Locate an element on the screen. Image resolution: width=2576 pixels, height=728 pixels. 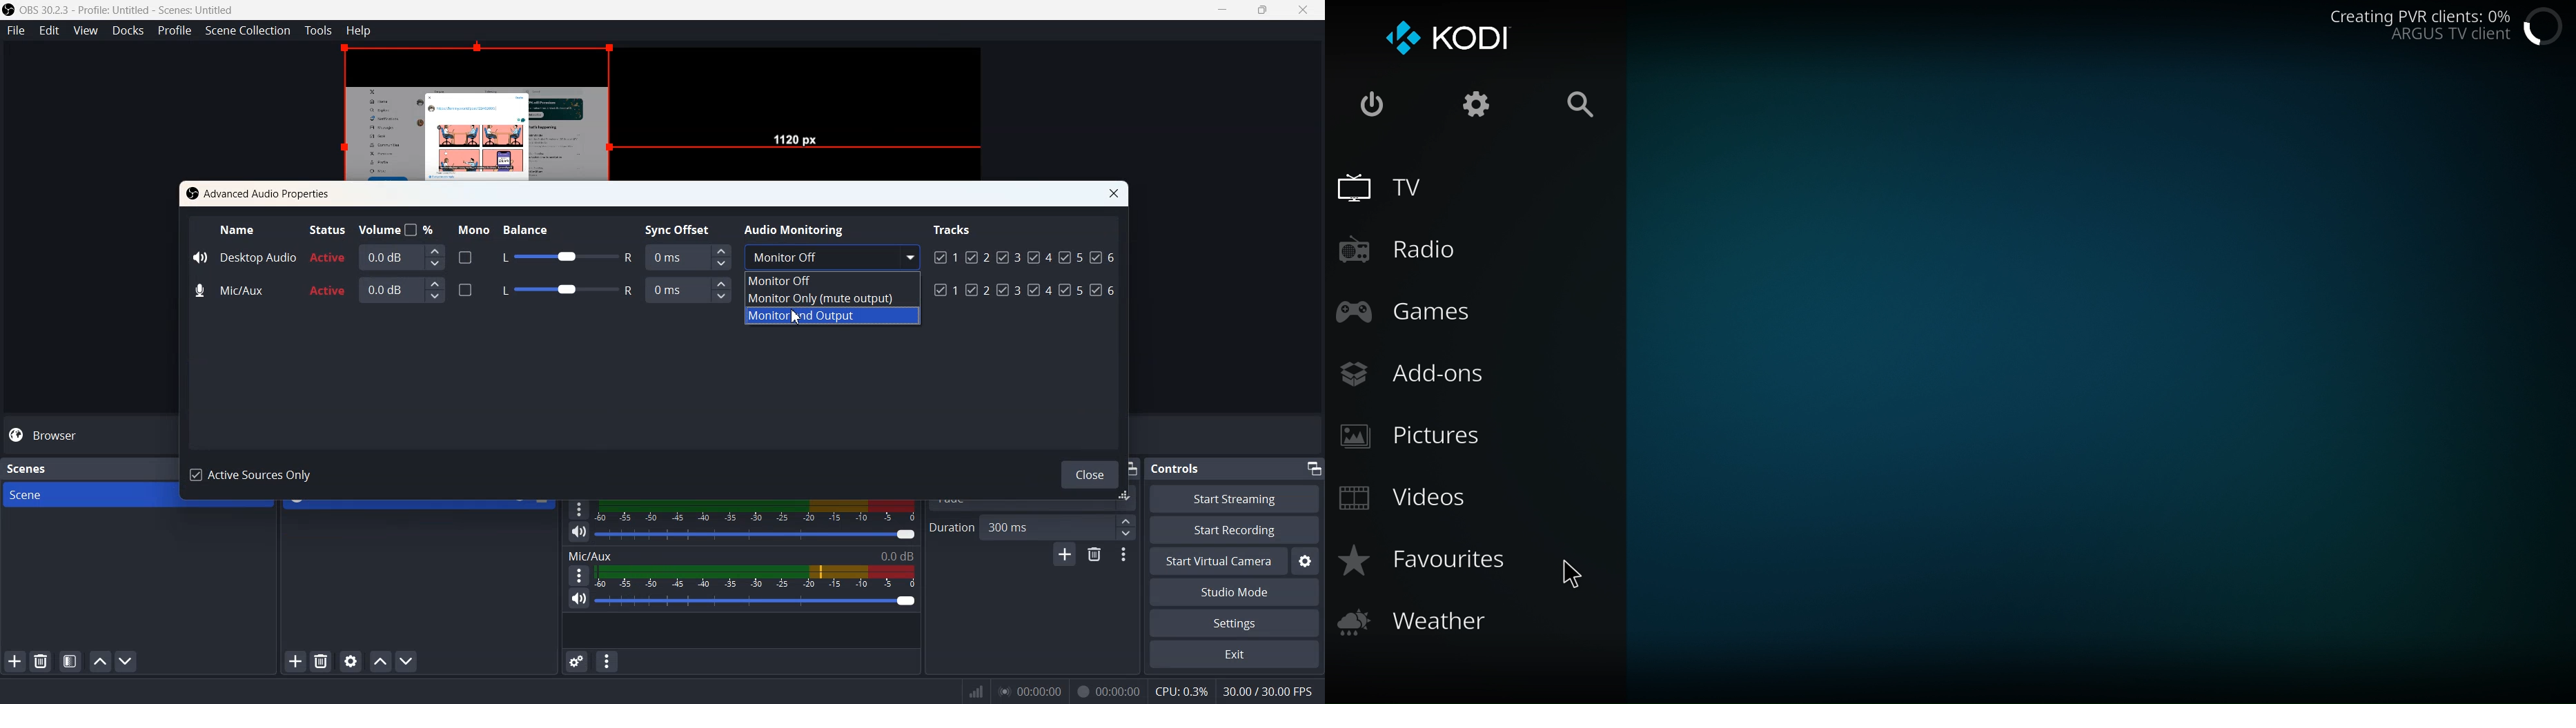
Balance adjuster is located at coordinates (564, 257).